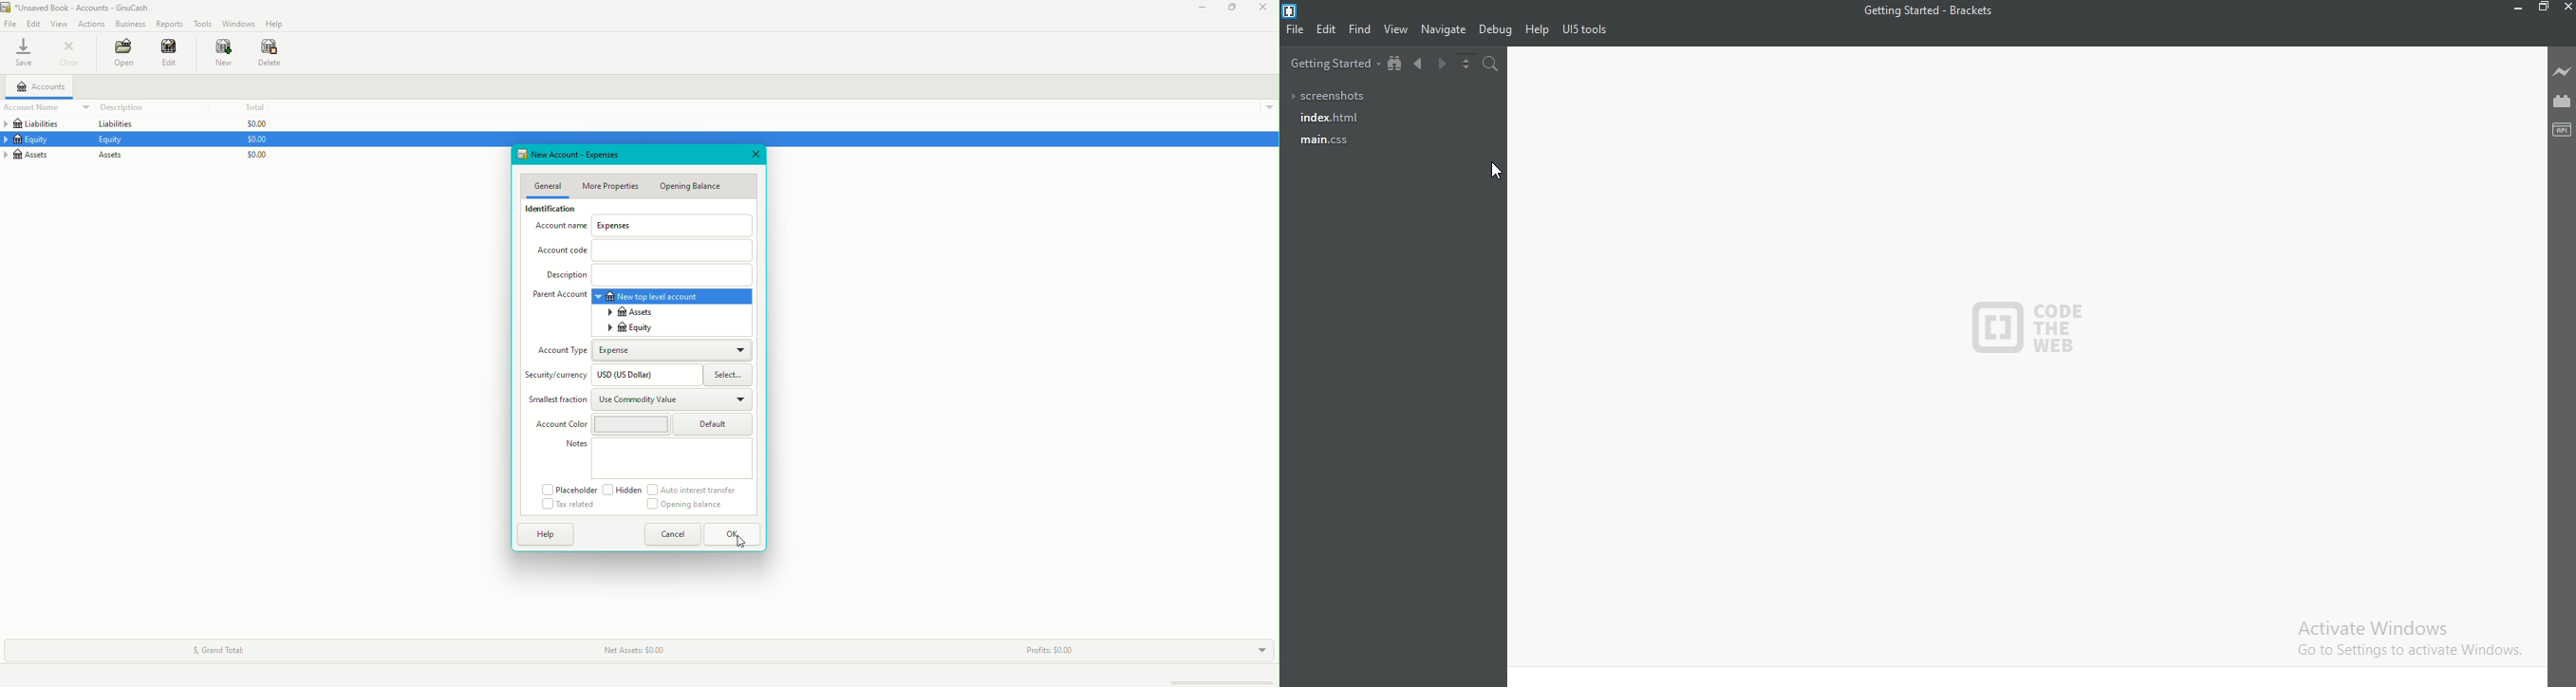 The image size is (2576, 700). I want to click on New top level account, so click(658, 295).